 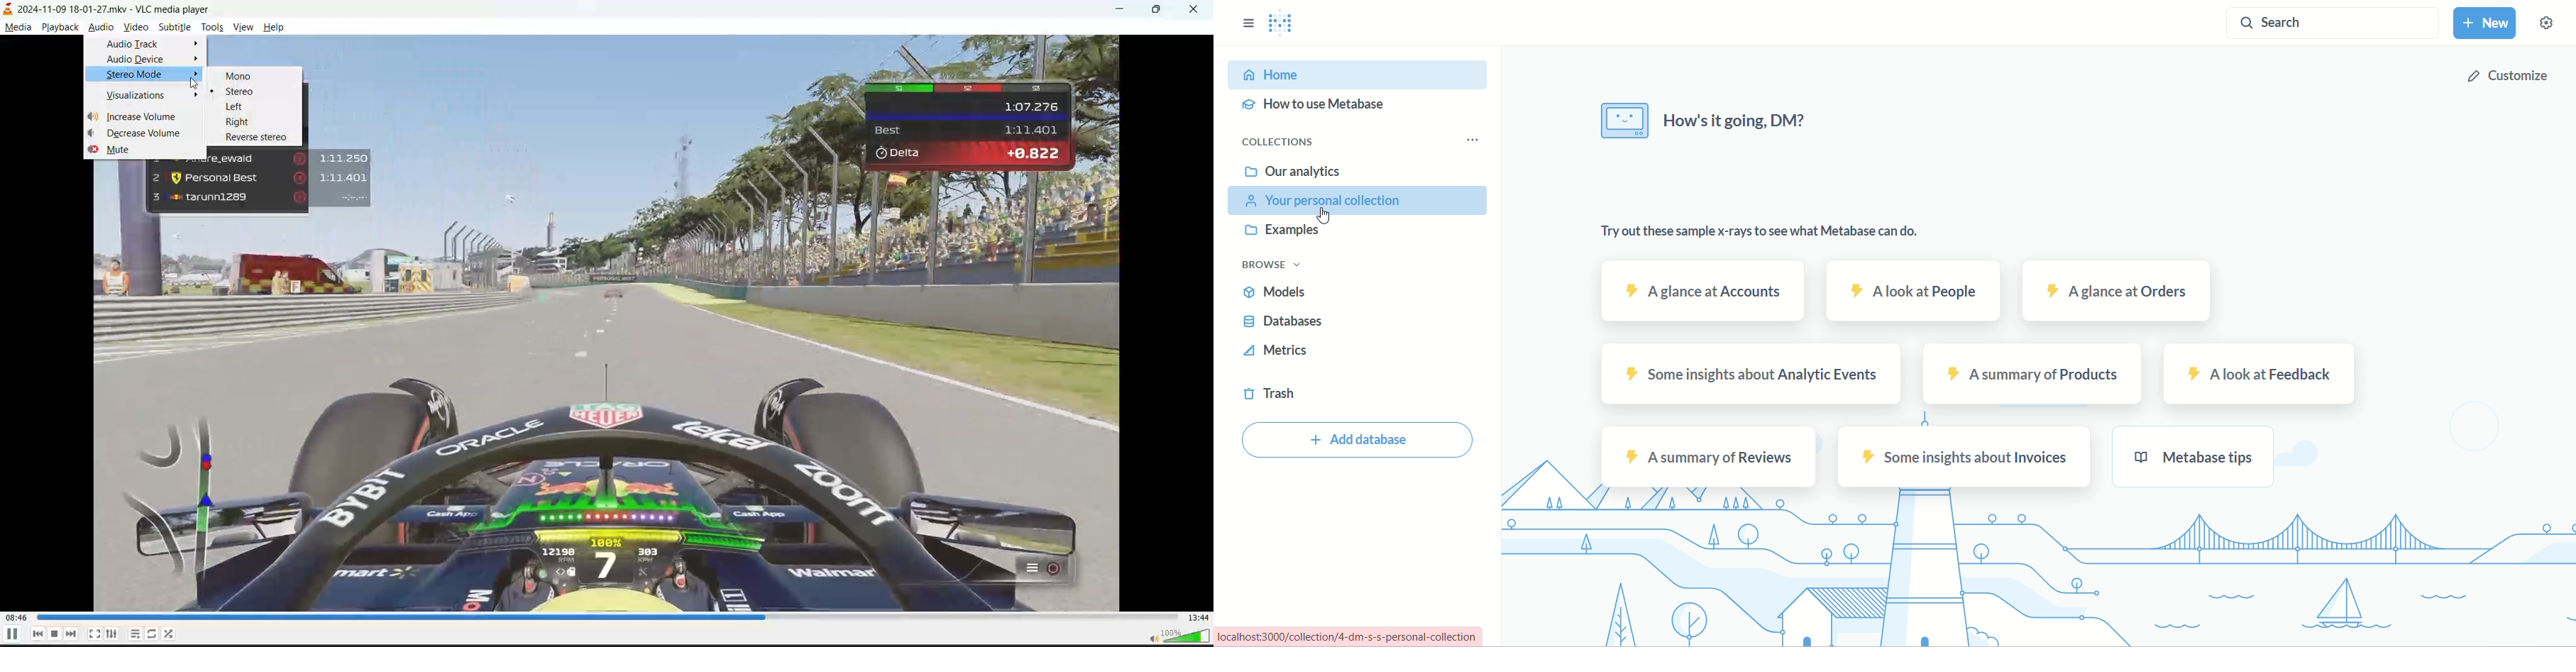 I want to click on reverse stereo, so click(x=252, y=138).